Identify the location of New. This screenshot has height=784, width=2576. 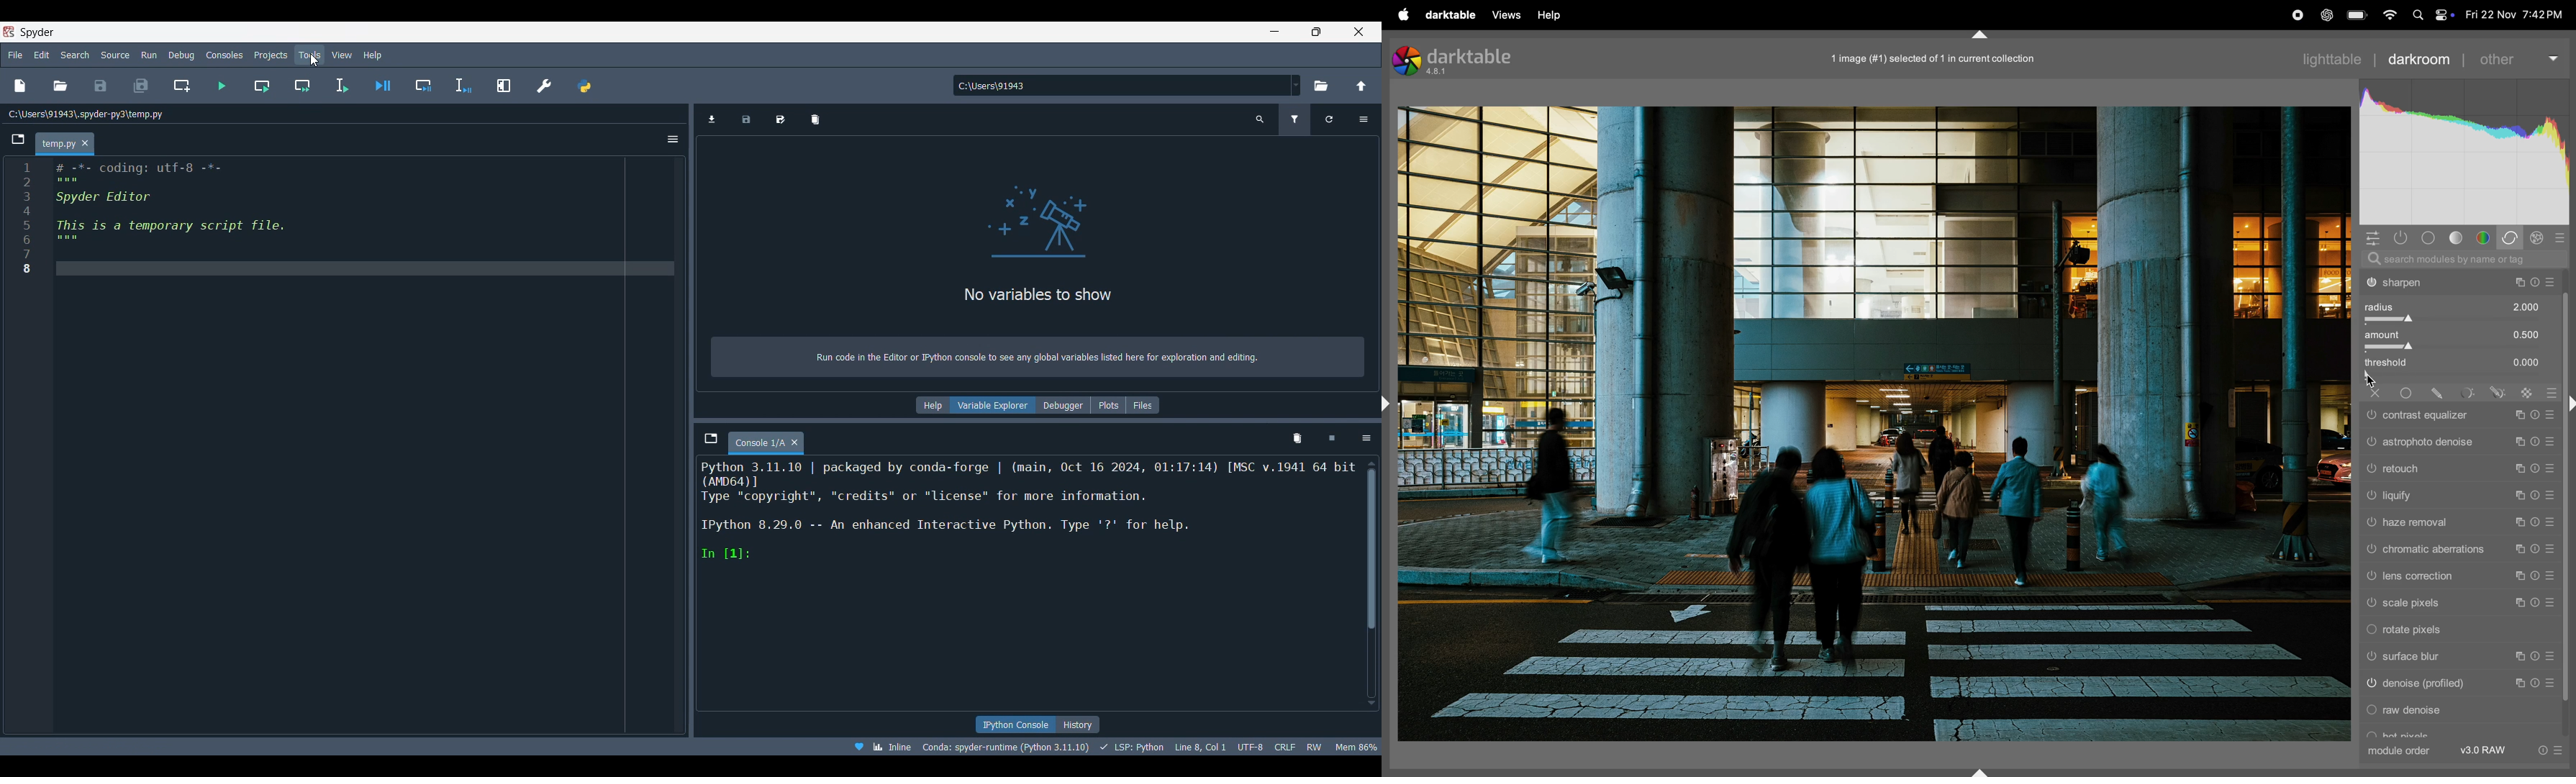
(19, 86).